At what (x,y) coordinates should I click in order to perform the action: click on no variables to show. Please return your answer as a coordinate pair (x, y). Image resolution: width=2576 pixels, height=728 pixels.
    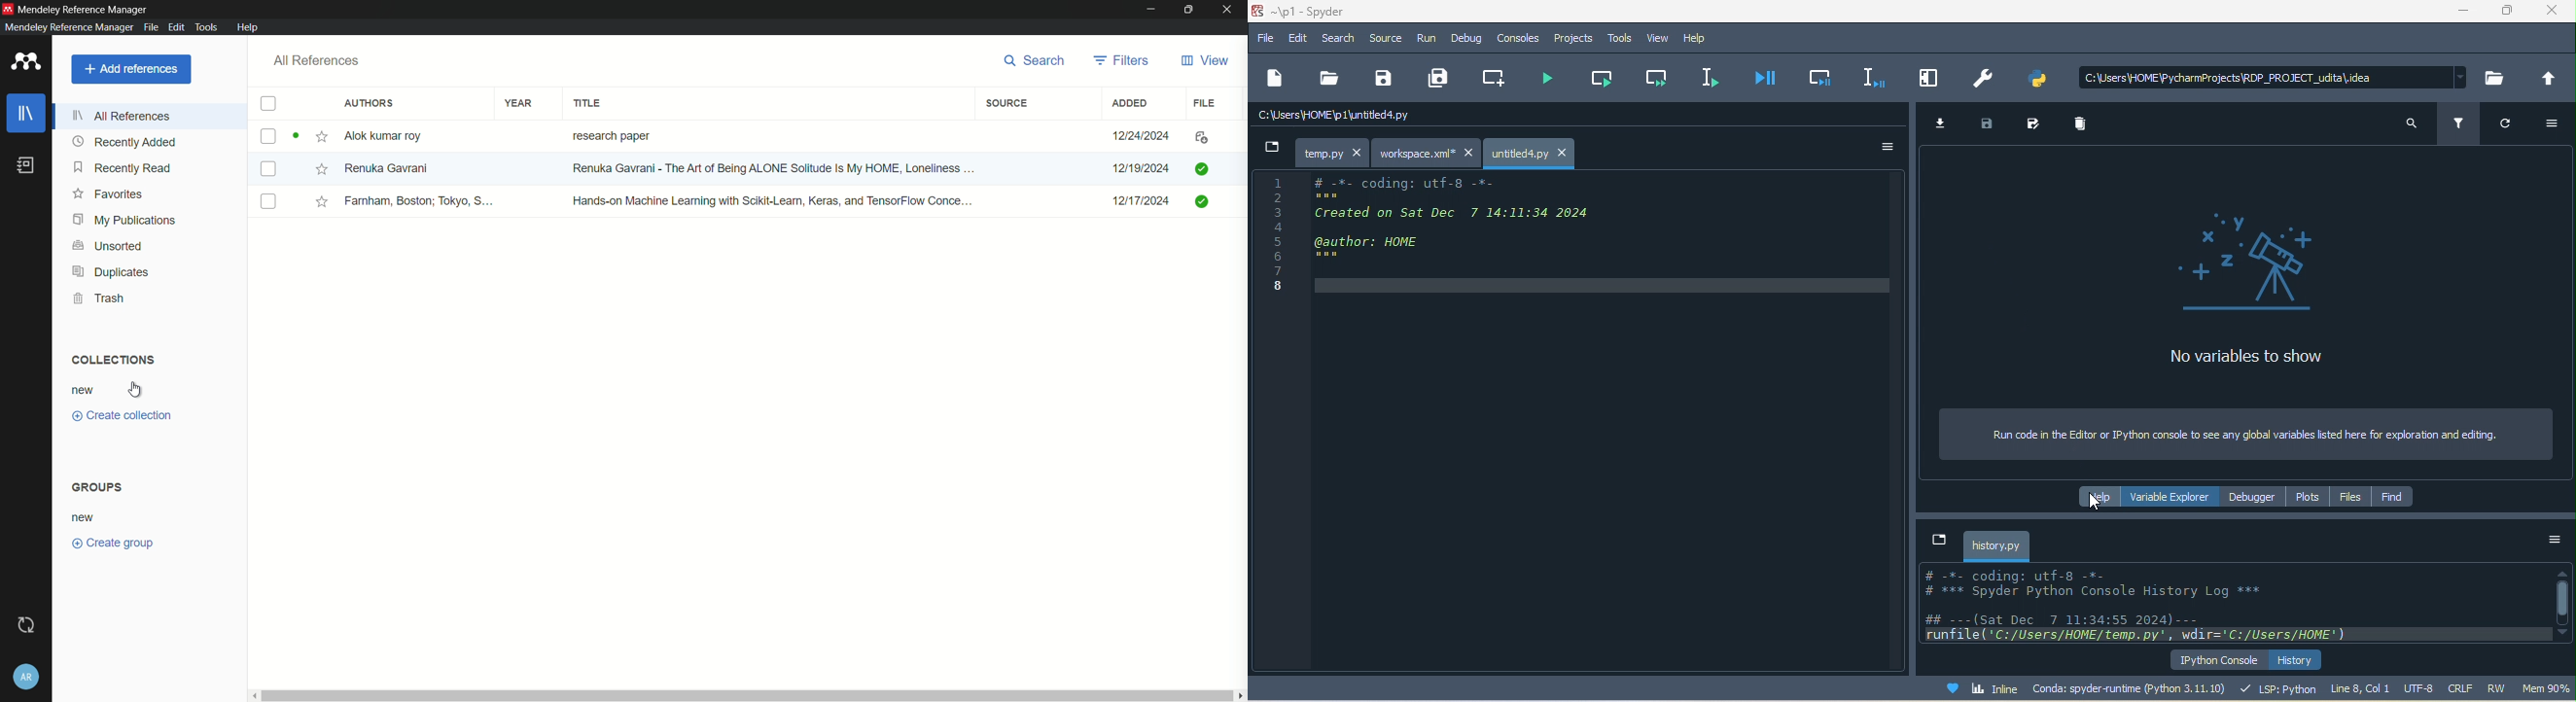
    Looking at the image, I should click on (2230, 285).